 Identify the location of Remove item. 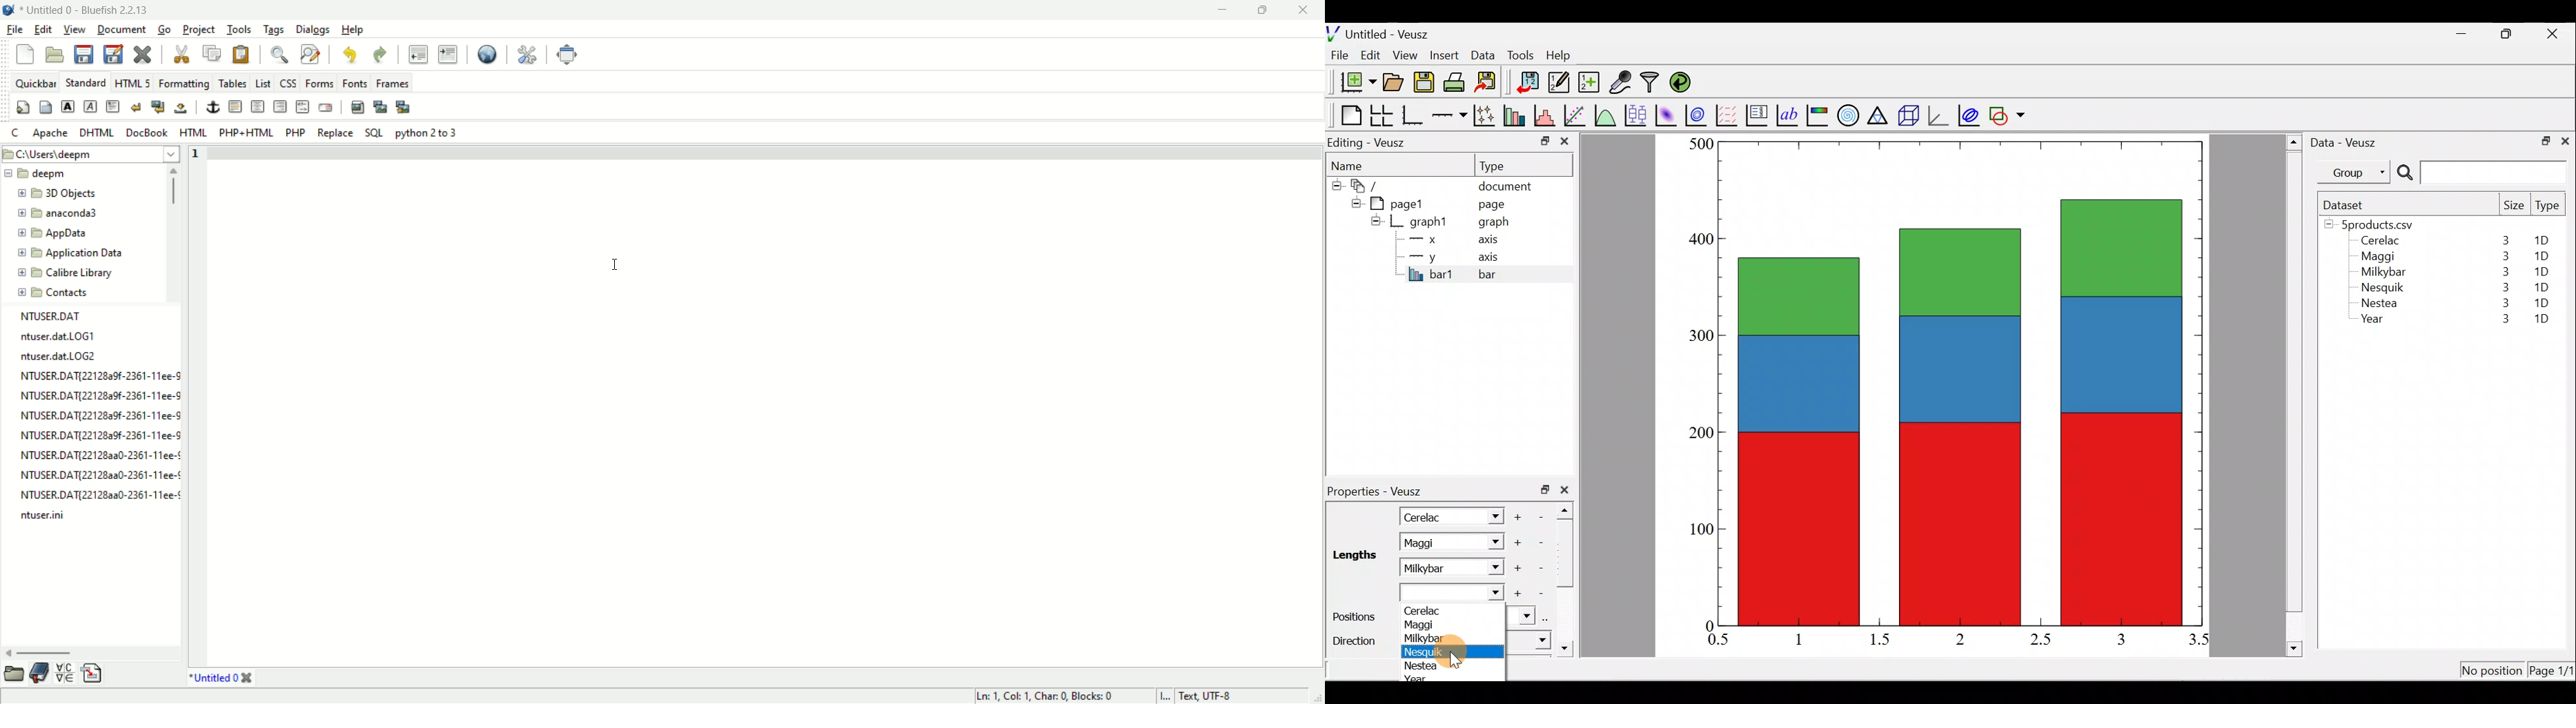
(1541, 567).